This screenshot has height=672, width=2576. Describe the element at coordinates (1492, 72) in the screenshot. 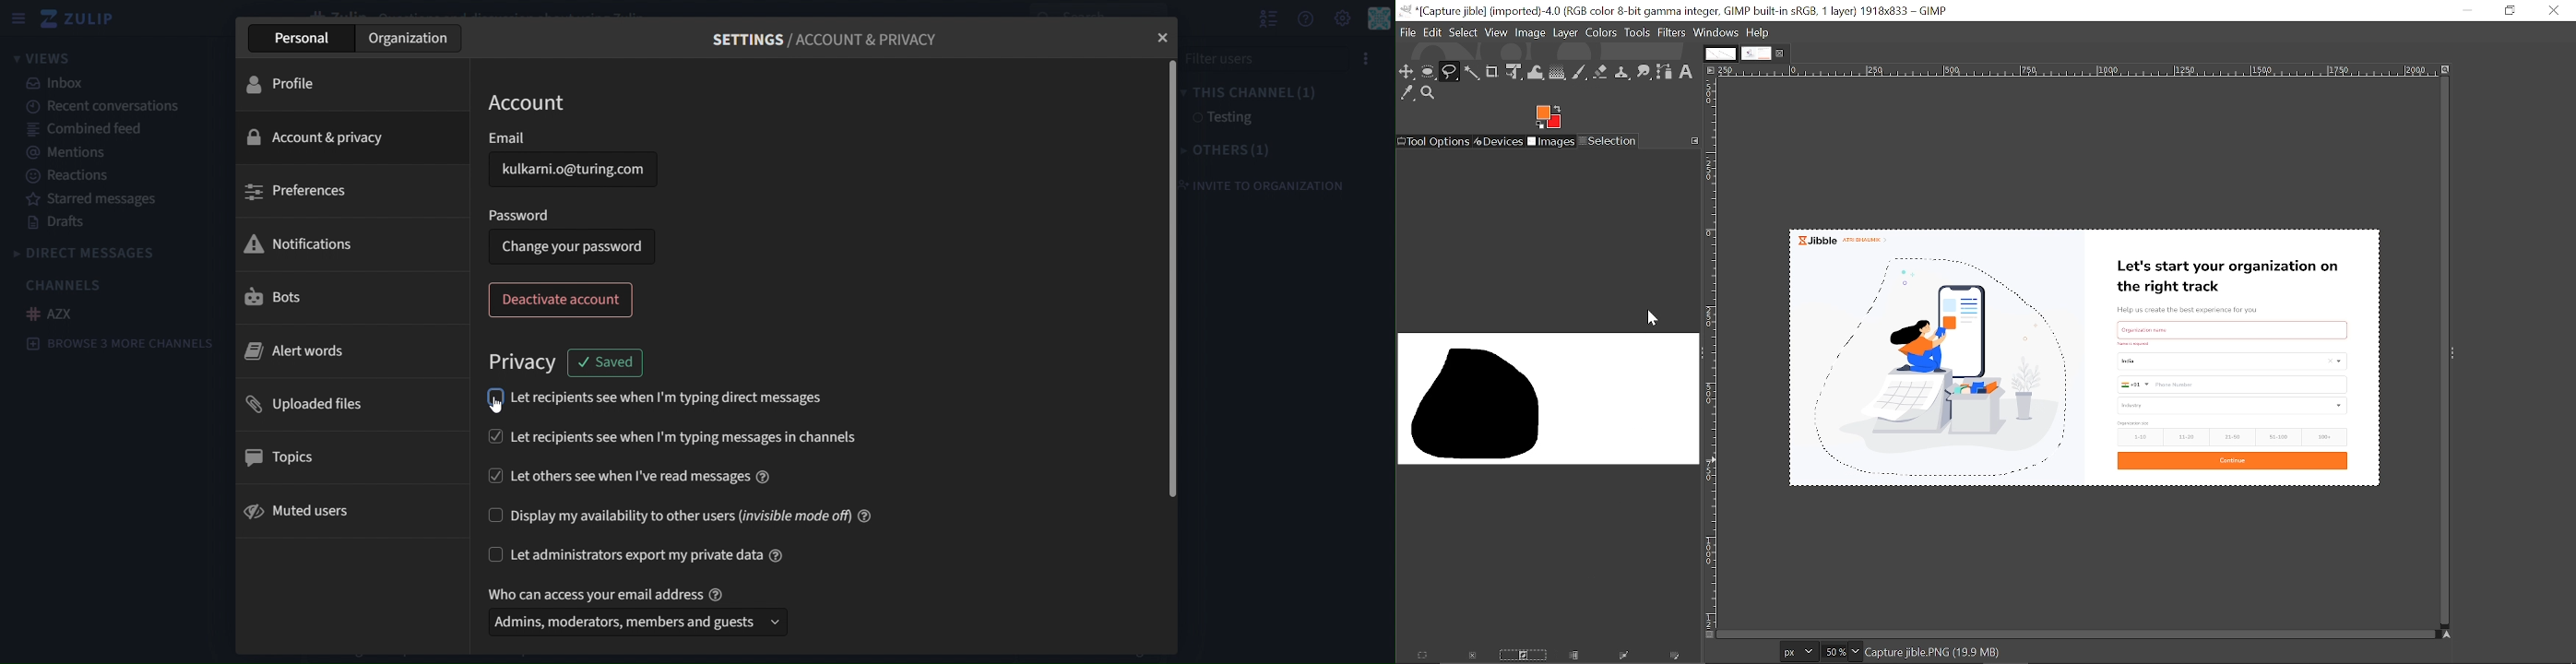

I see `Crop tool` at that location.